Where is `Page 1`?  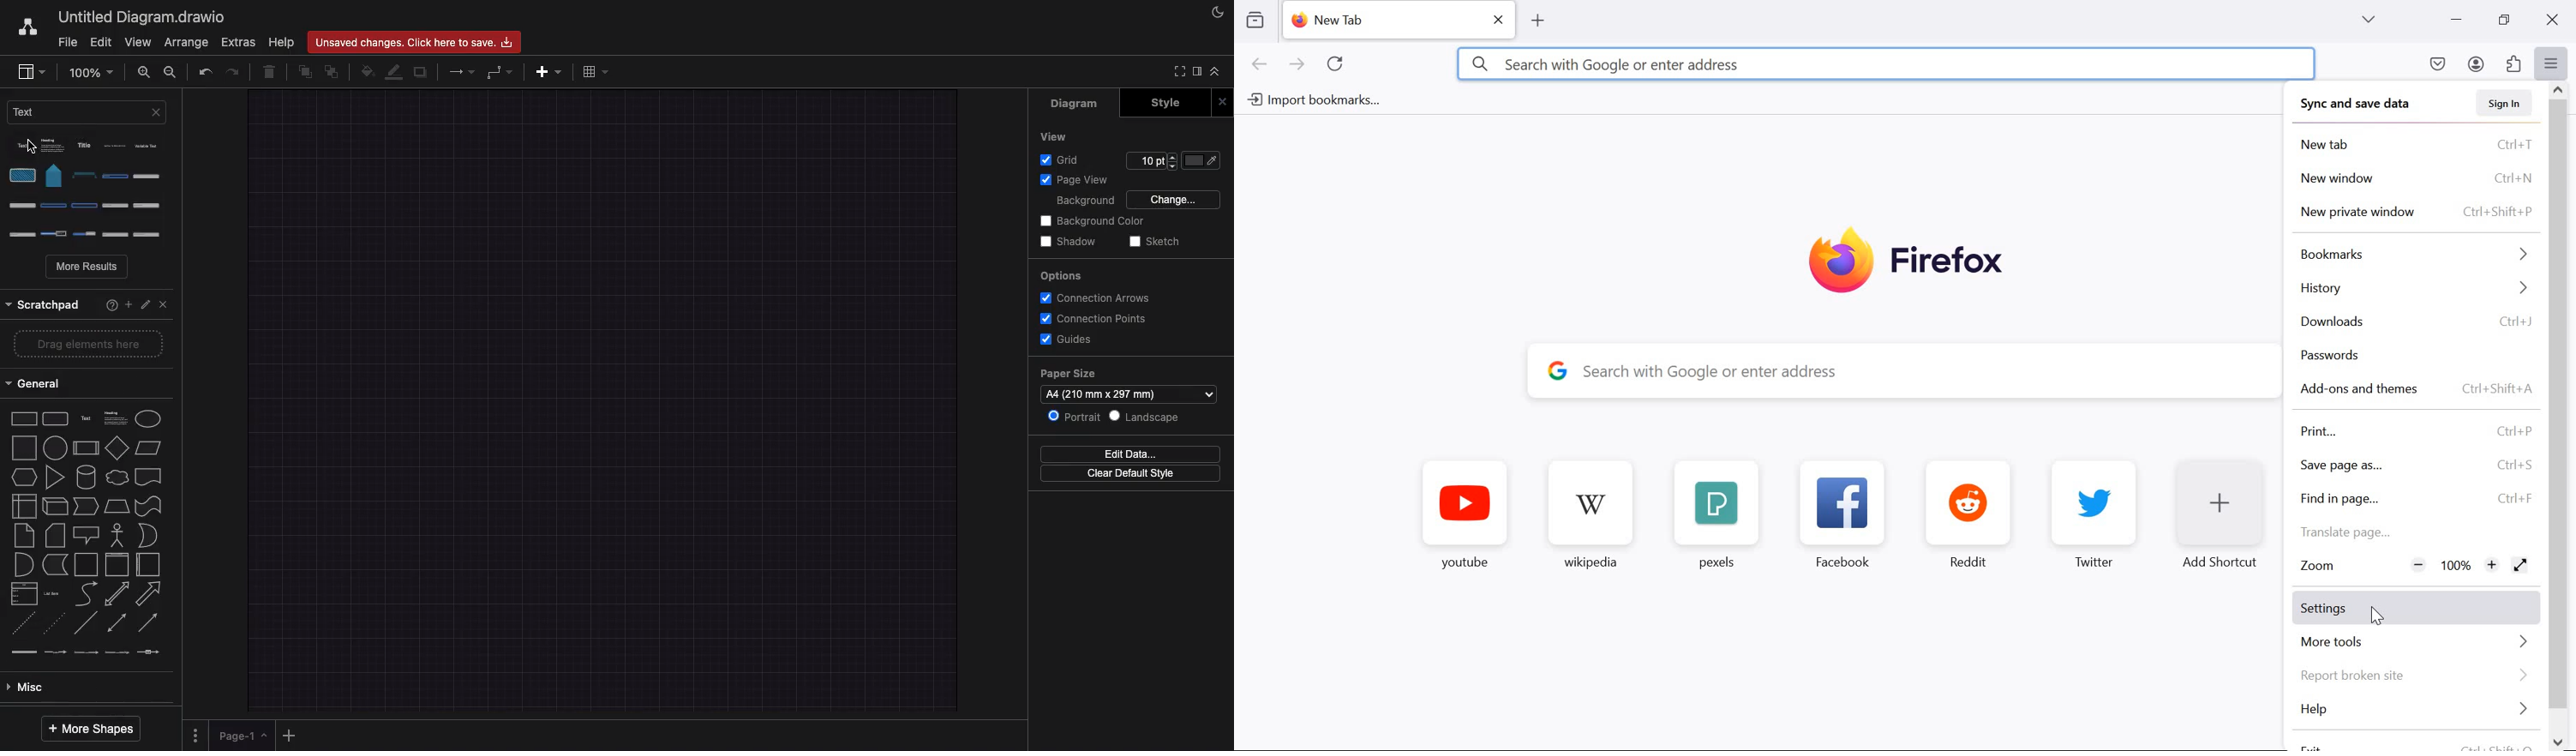
Page 1 is located at coordinates (244, 736).